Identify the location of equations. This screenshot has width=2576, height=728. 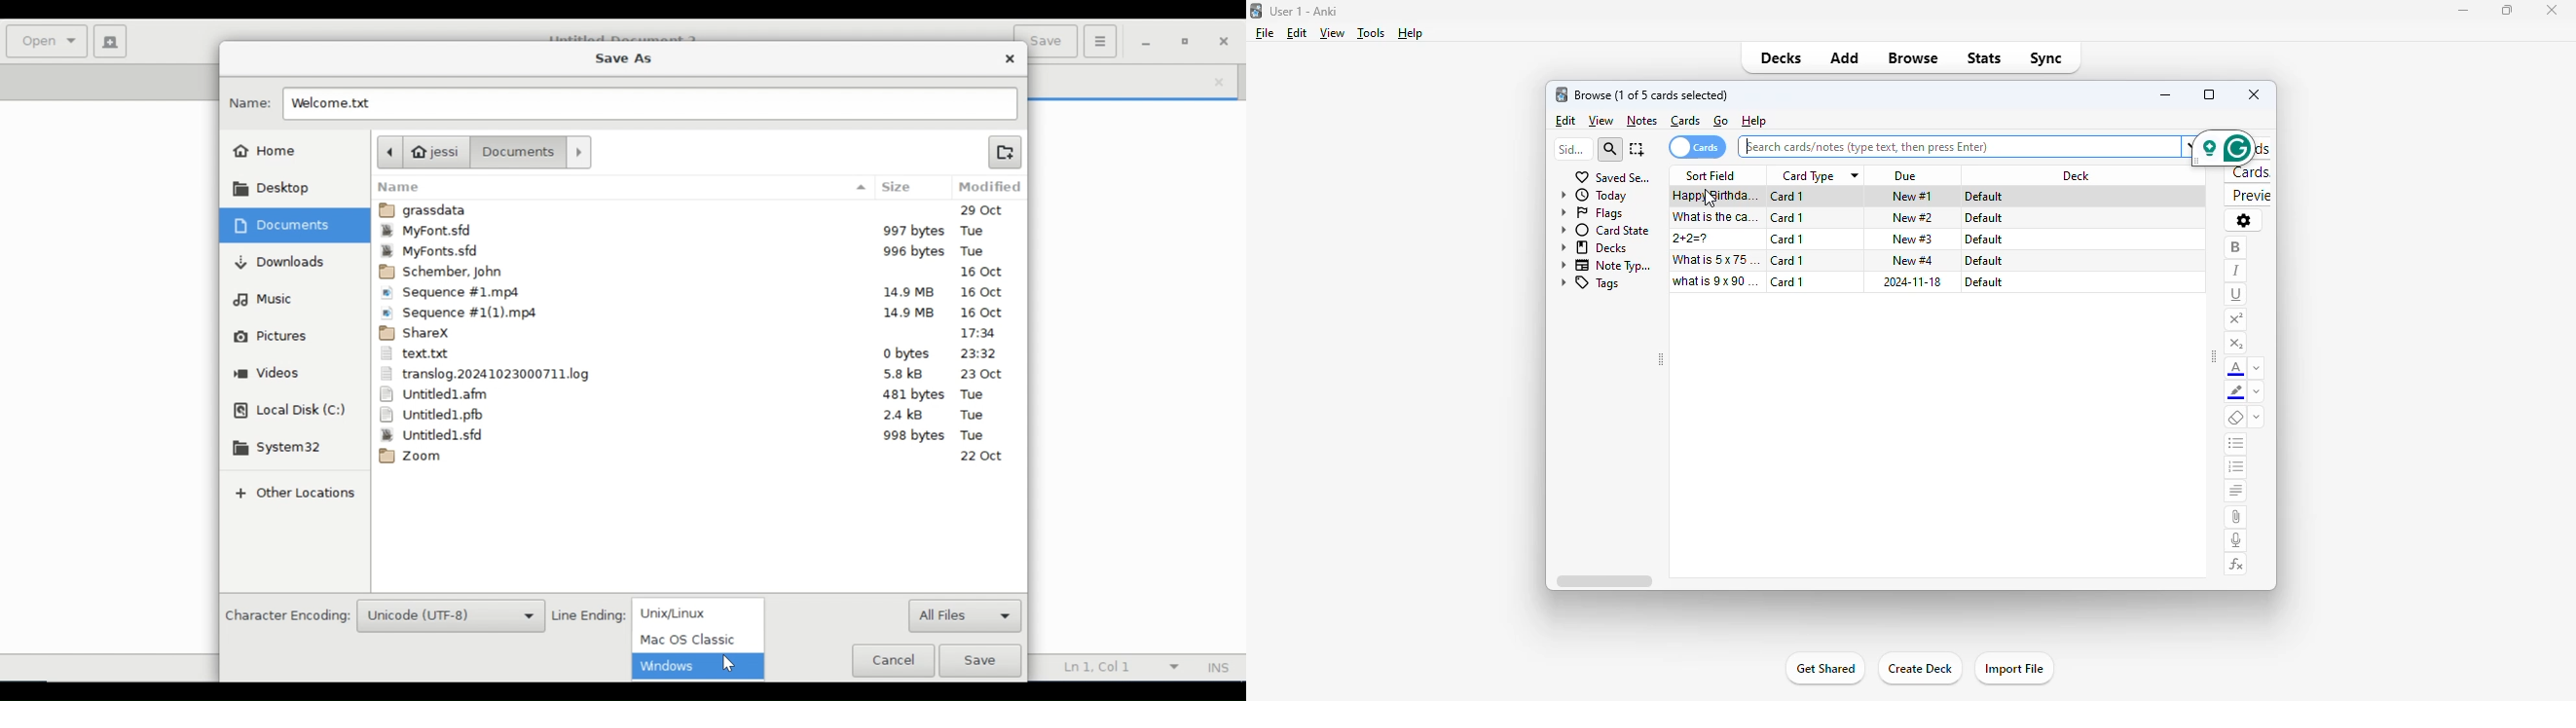
(2237, 565).